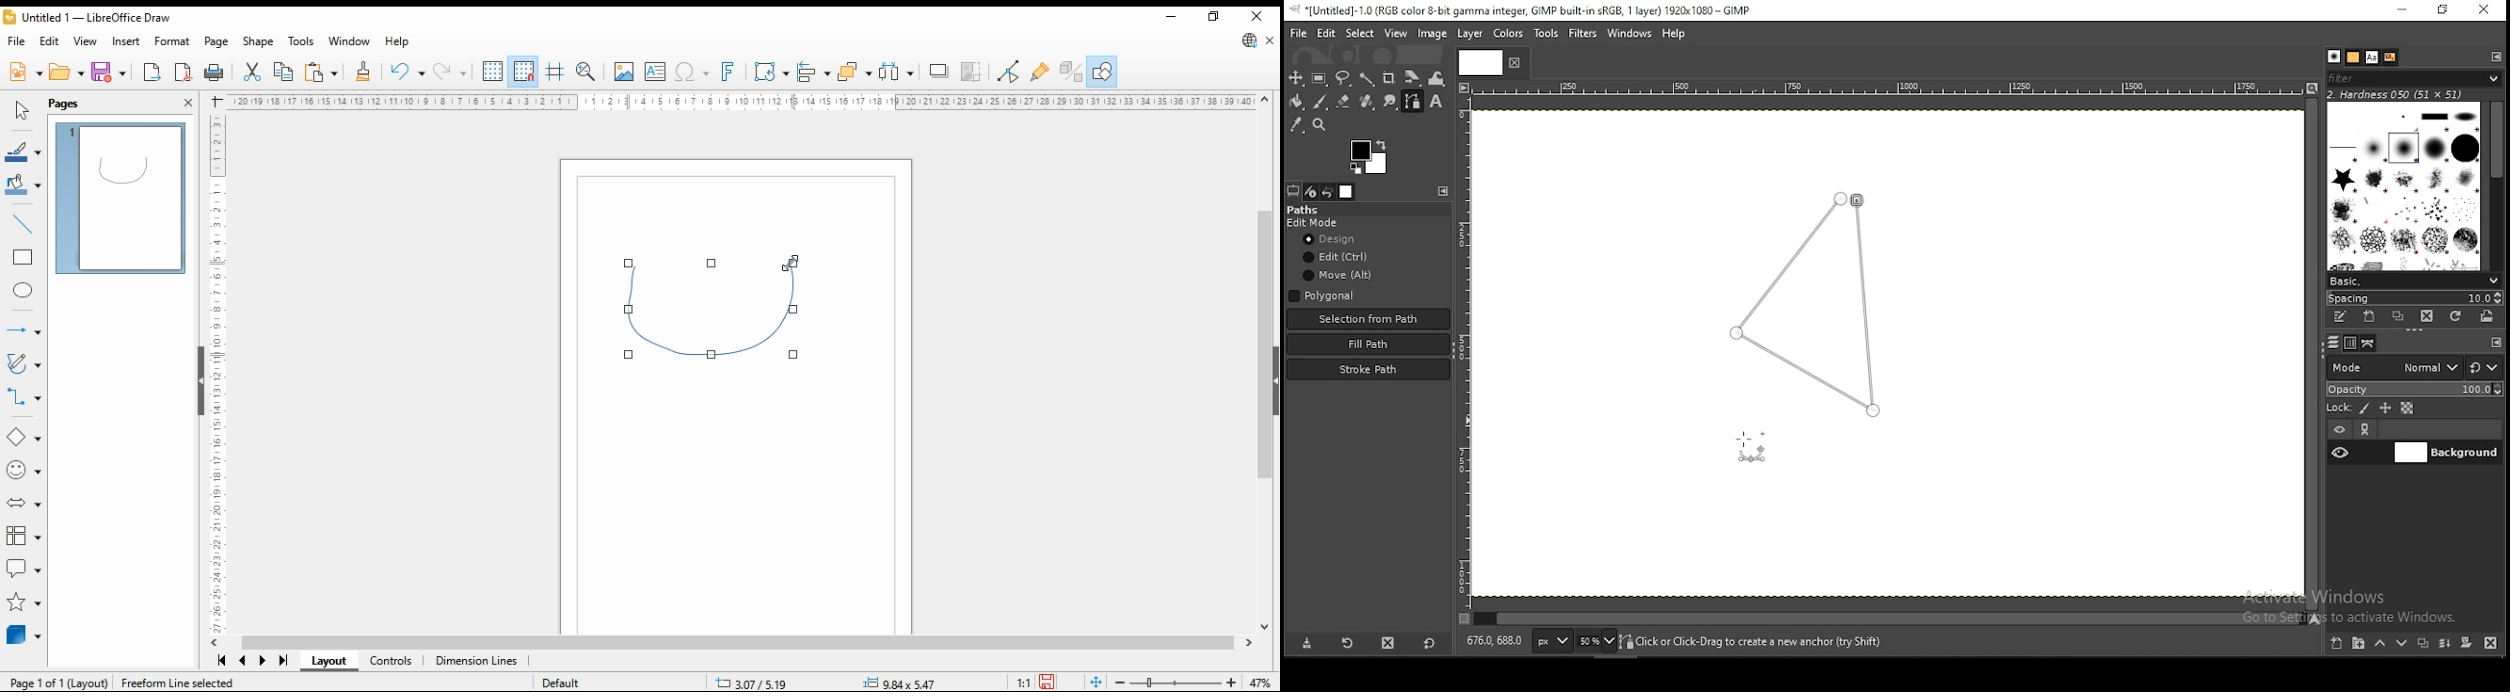 The height and width of the screenshot is (700, 2520). Describe the element at coordinates (2494, 186) in the screenshot. I see `scroll bar` at that location.